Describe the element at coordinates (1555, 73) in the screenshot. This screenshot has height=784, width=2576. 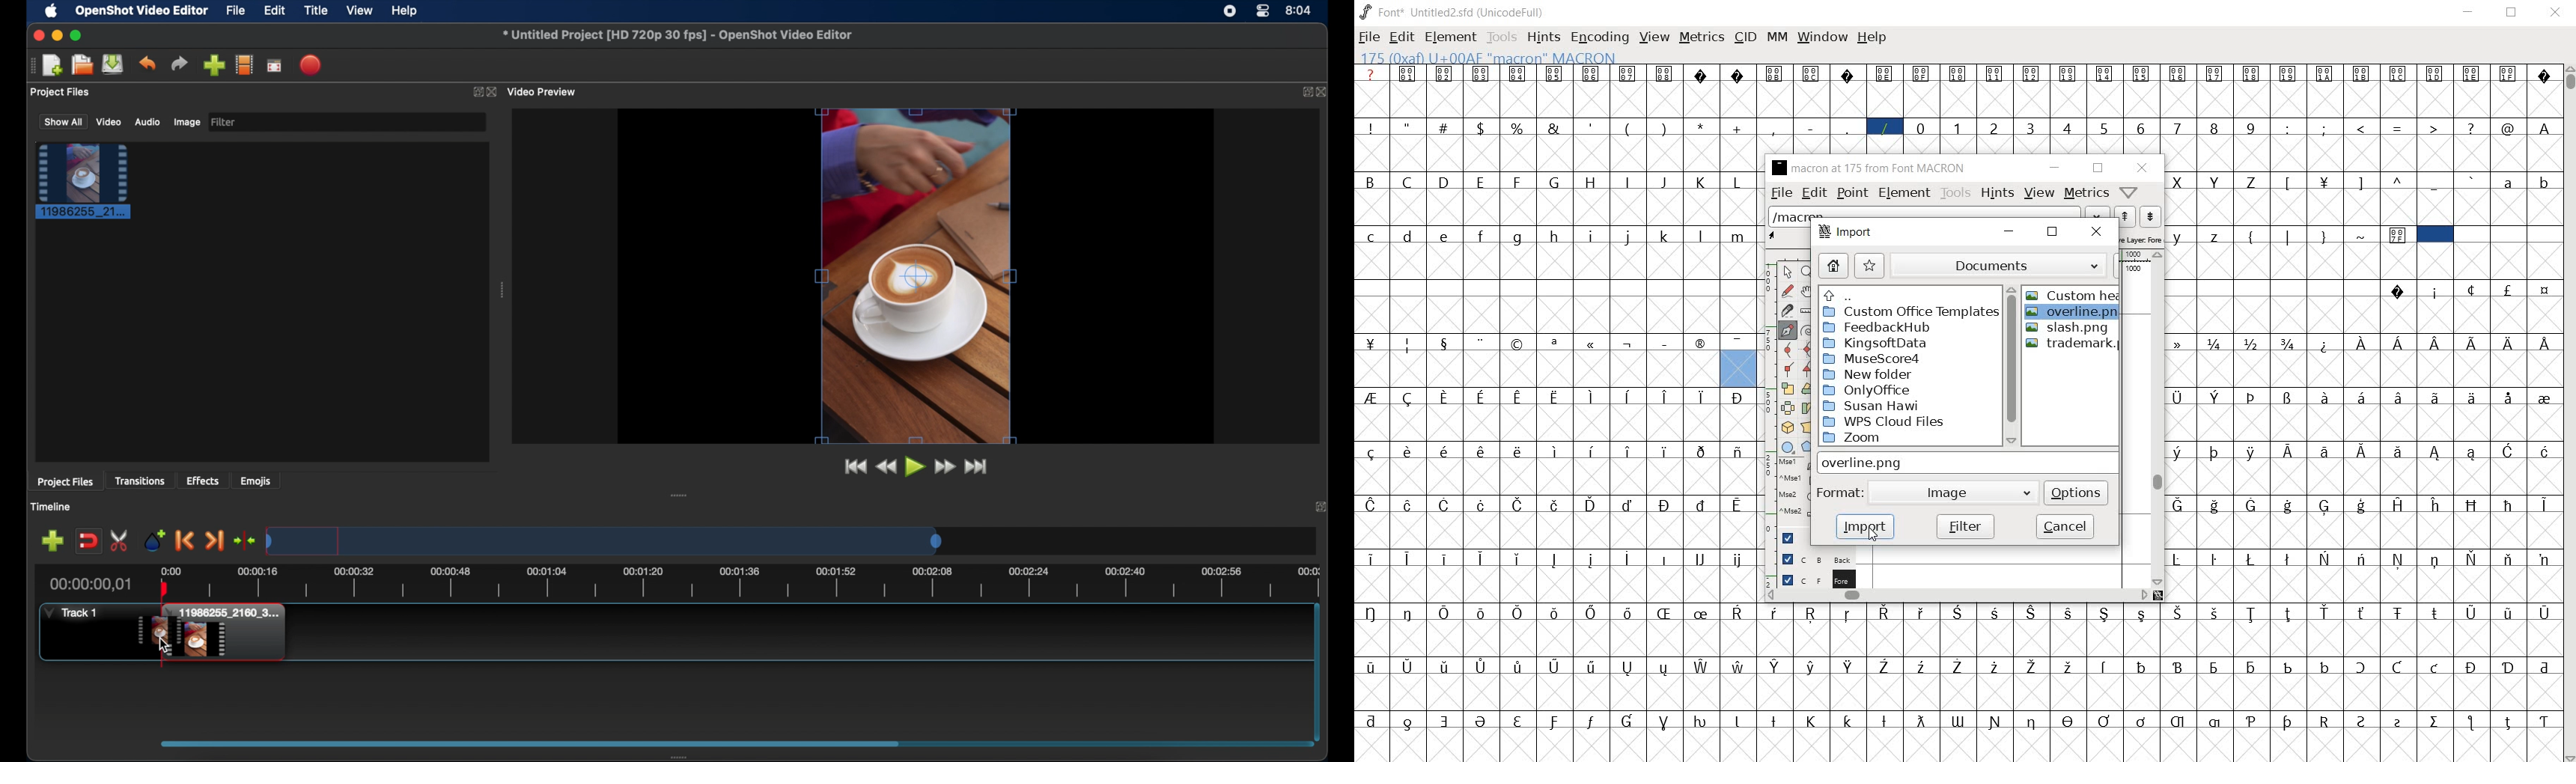
I see `Symbol` at that location.